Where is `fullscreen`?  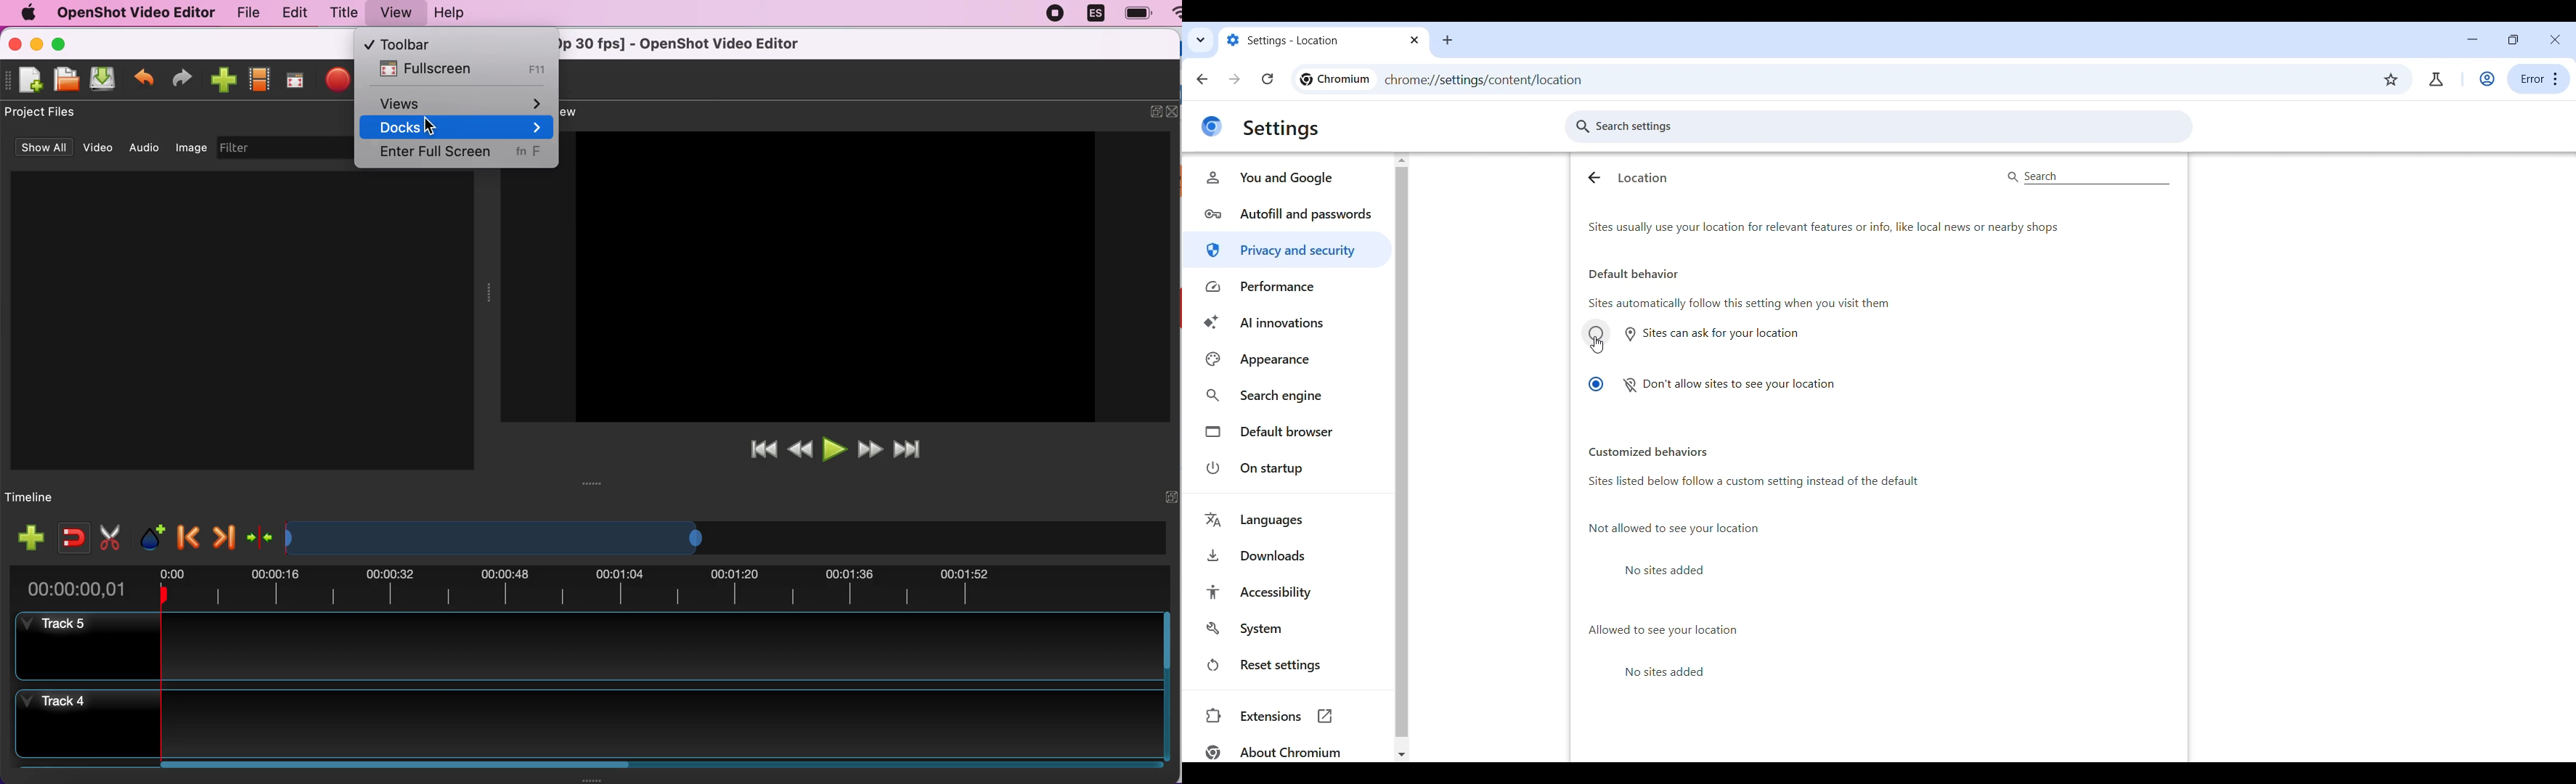
fullscreen is located at coordinates (460, 70).